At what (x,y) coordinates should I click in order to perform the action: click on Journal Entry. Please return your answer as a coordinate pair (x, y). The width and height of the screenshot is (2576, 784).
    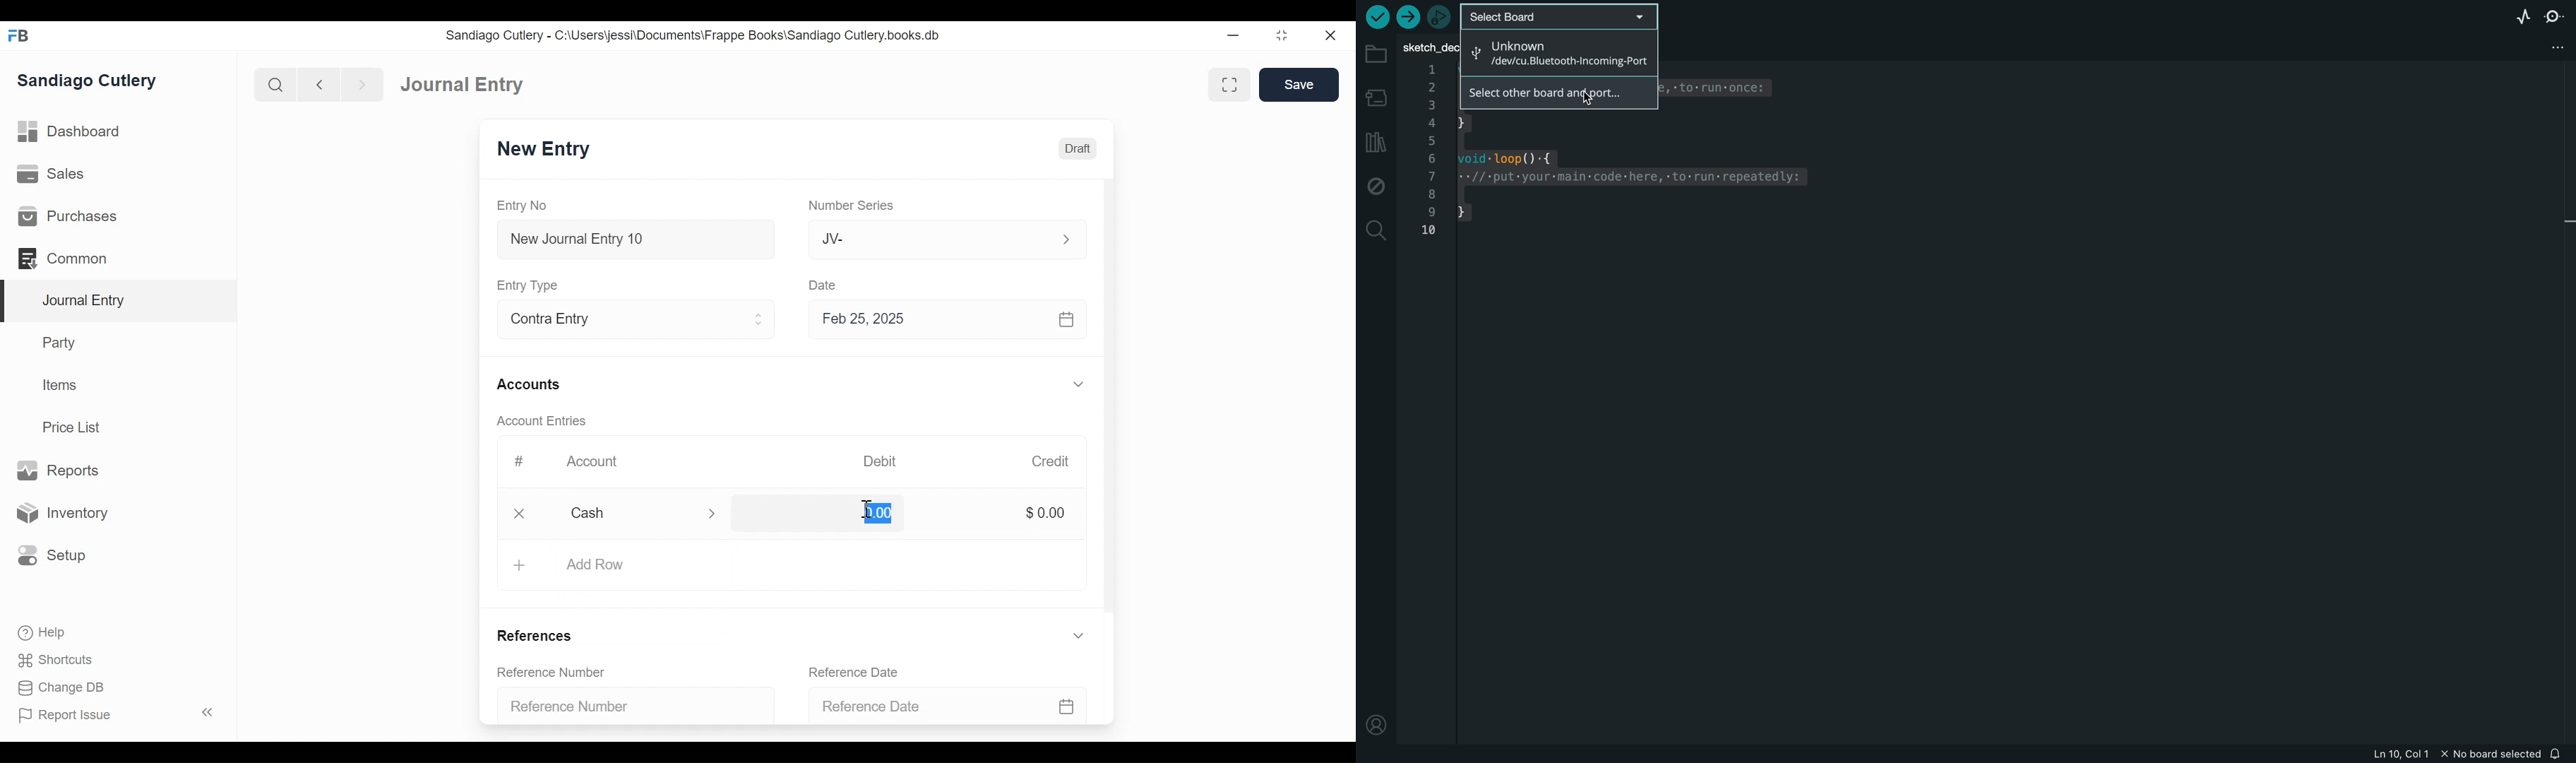
    Looking at the image, I should click on (119, 301).